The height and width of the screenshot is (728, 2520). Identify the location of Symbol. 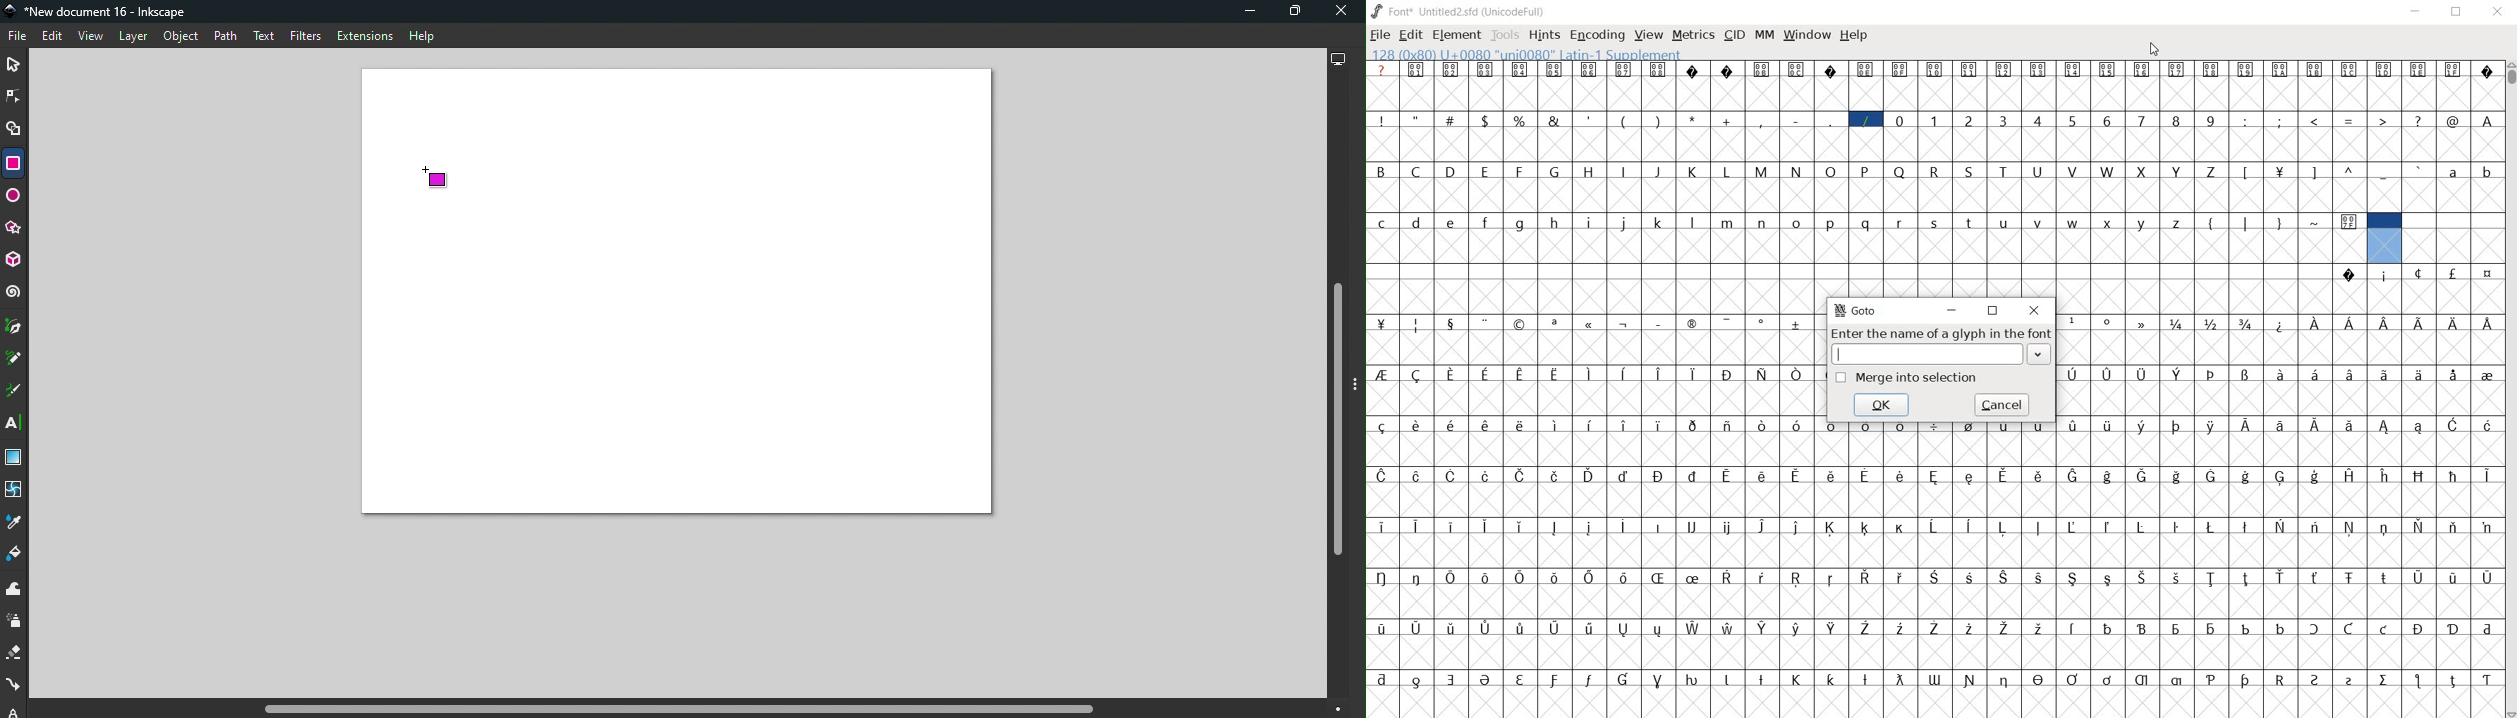
(1762, 374).